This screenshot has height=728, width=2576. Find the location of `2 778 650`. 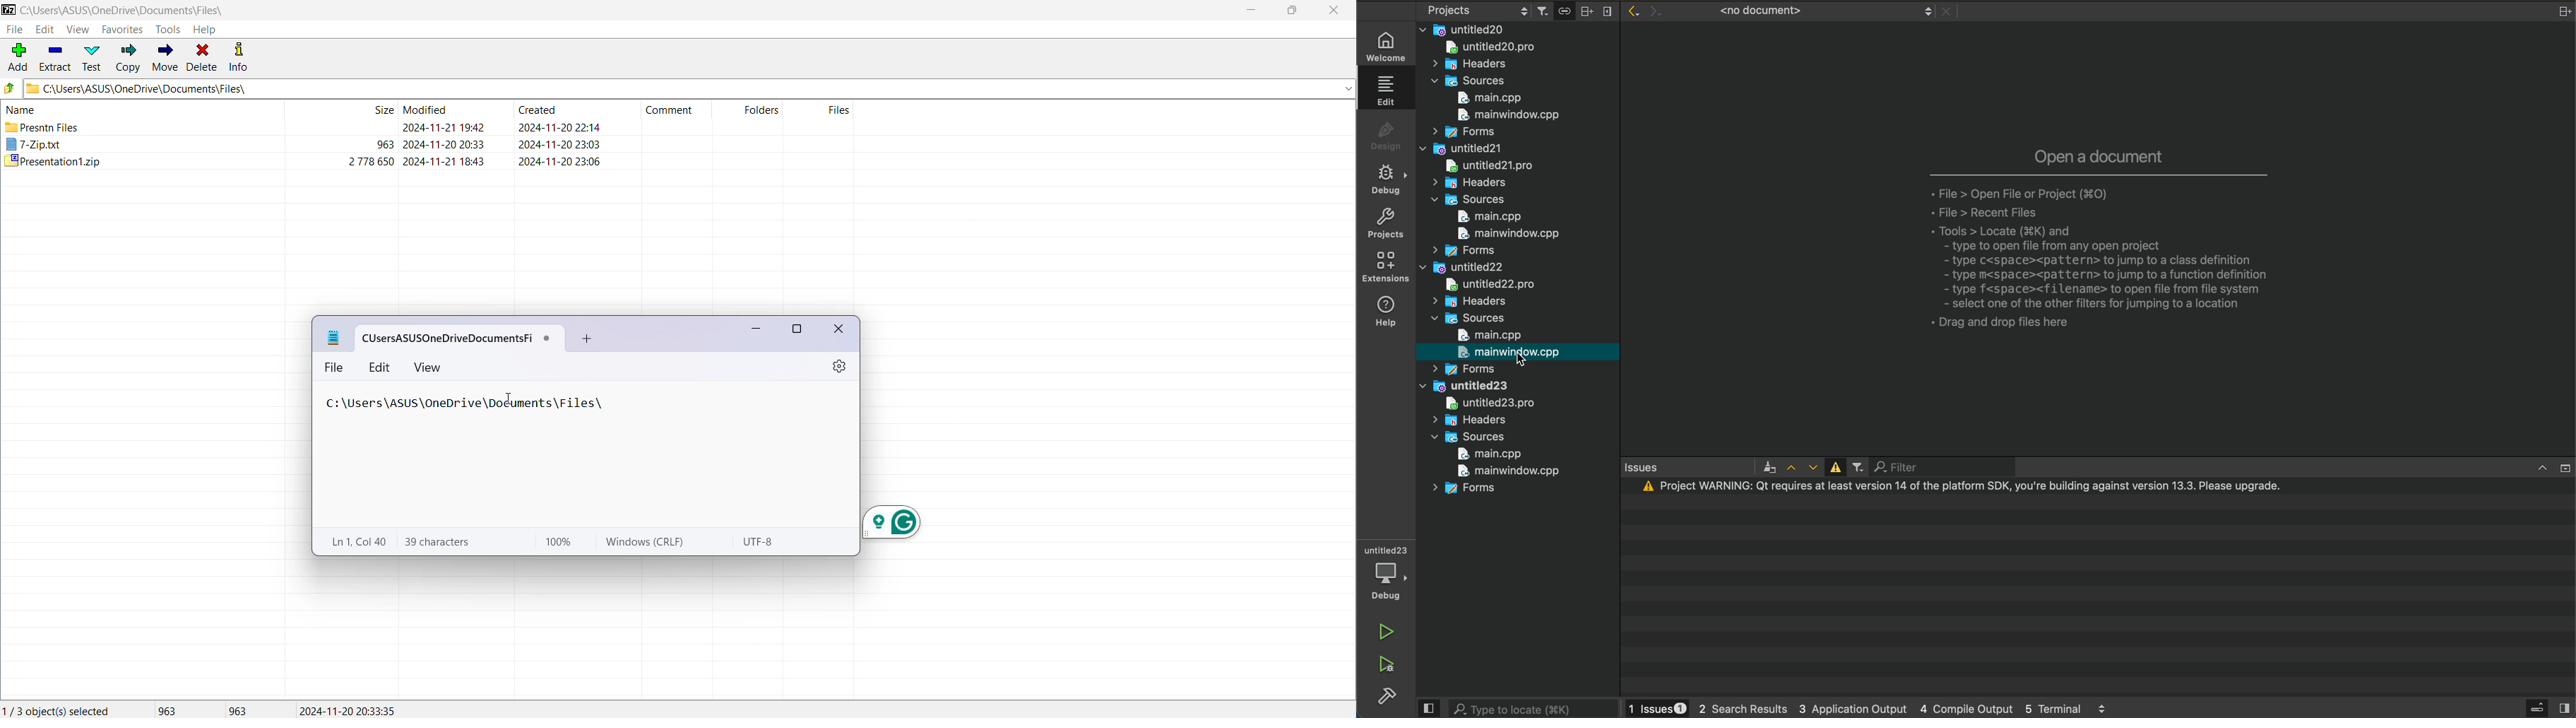

2 778 650 is located at coordinates (372, 160).